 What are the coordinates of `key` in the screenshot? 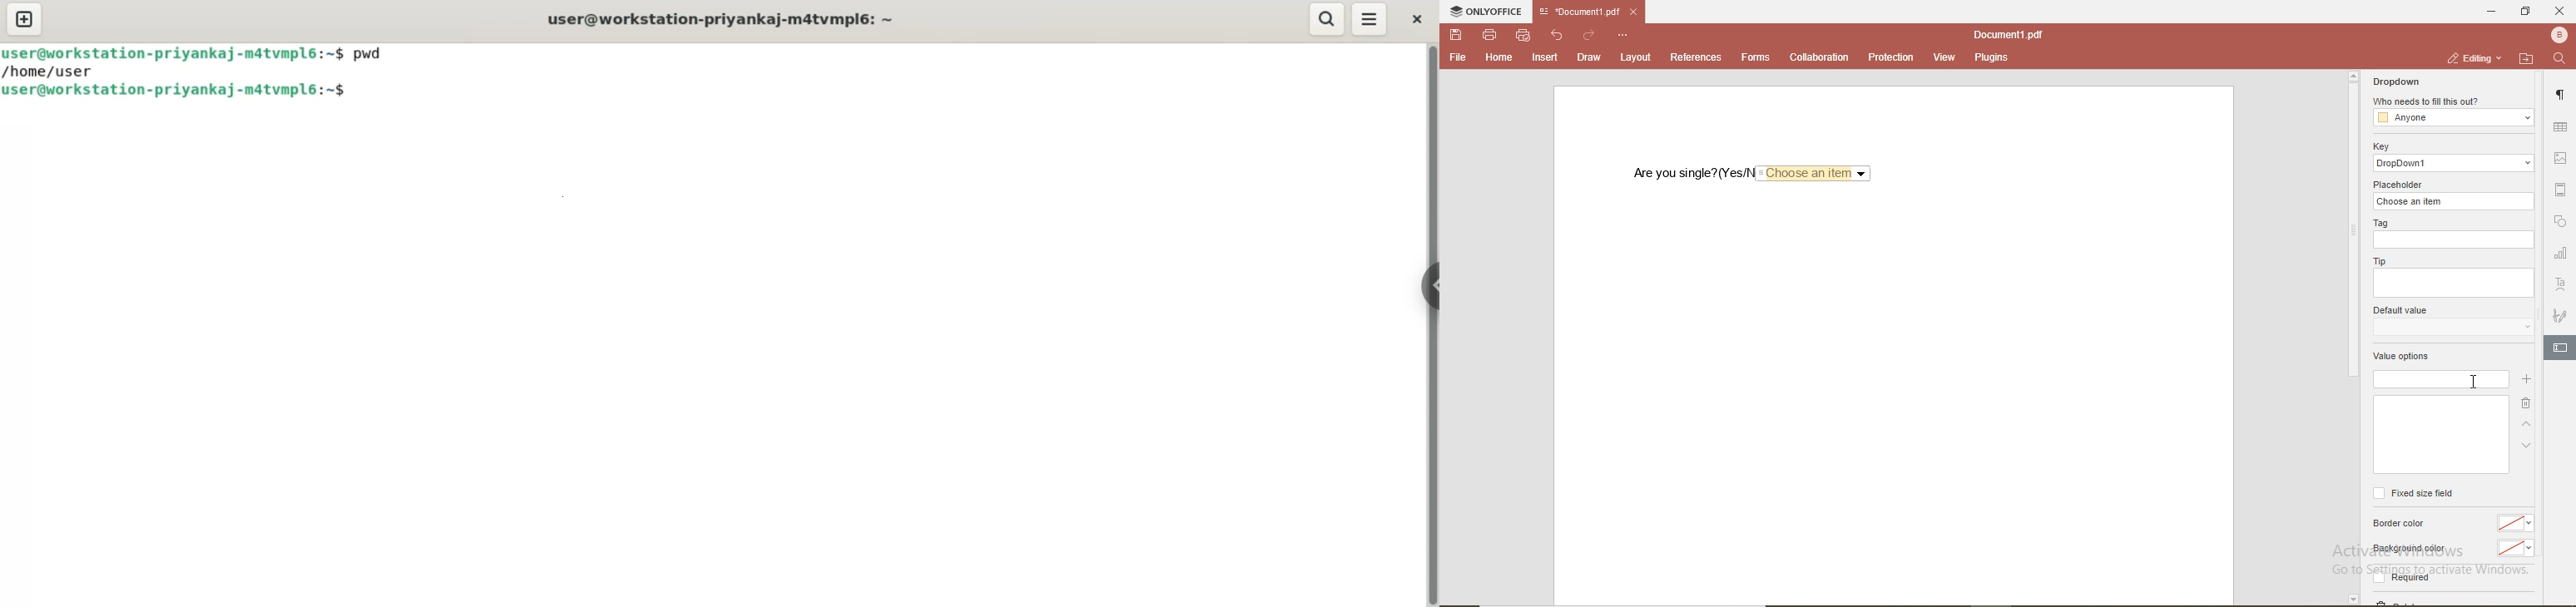 It's located at (2384, 146).